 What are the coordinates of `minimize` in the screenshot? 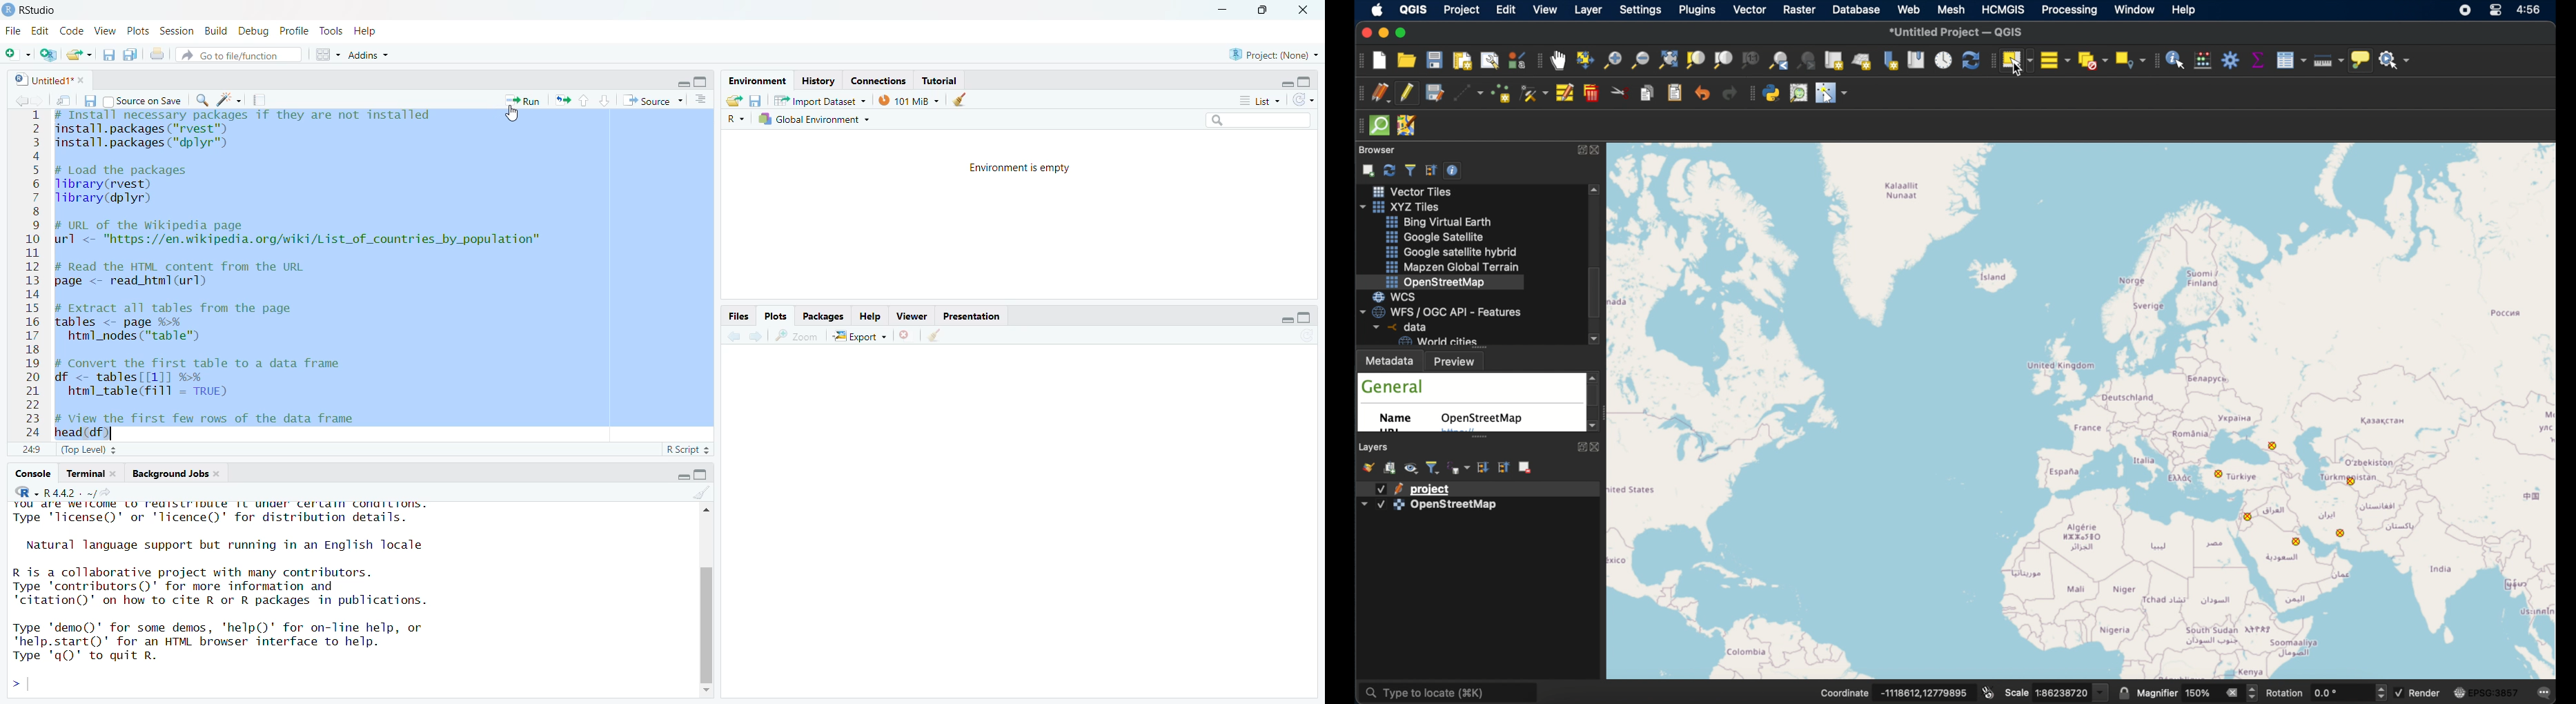 It's located at (1287, 84).